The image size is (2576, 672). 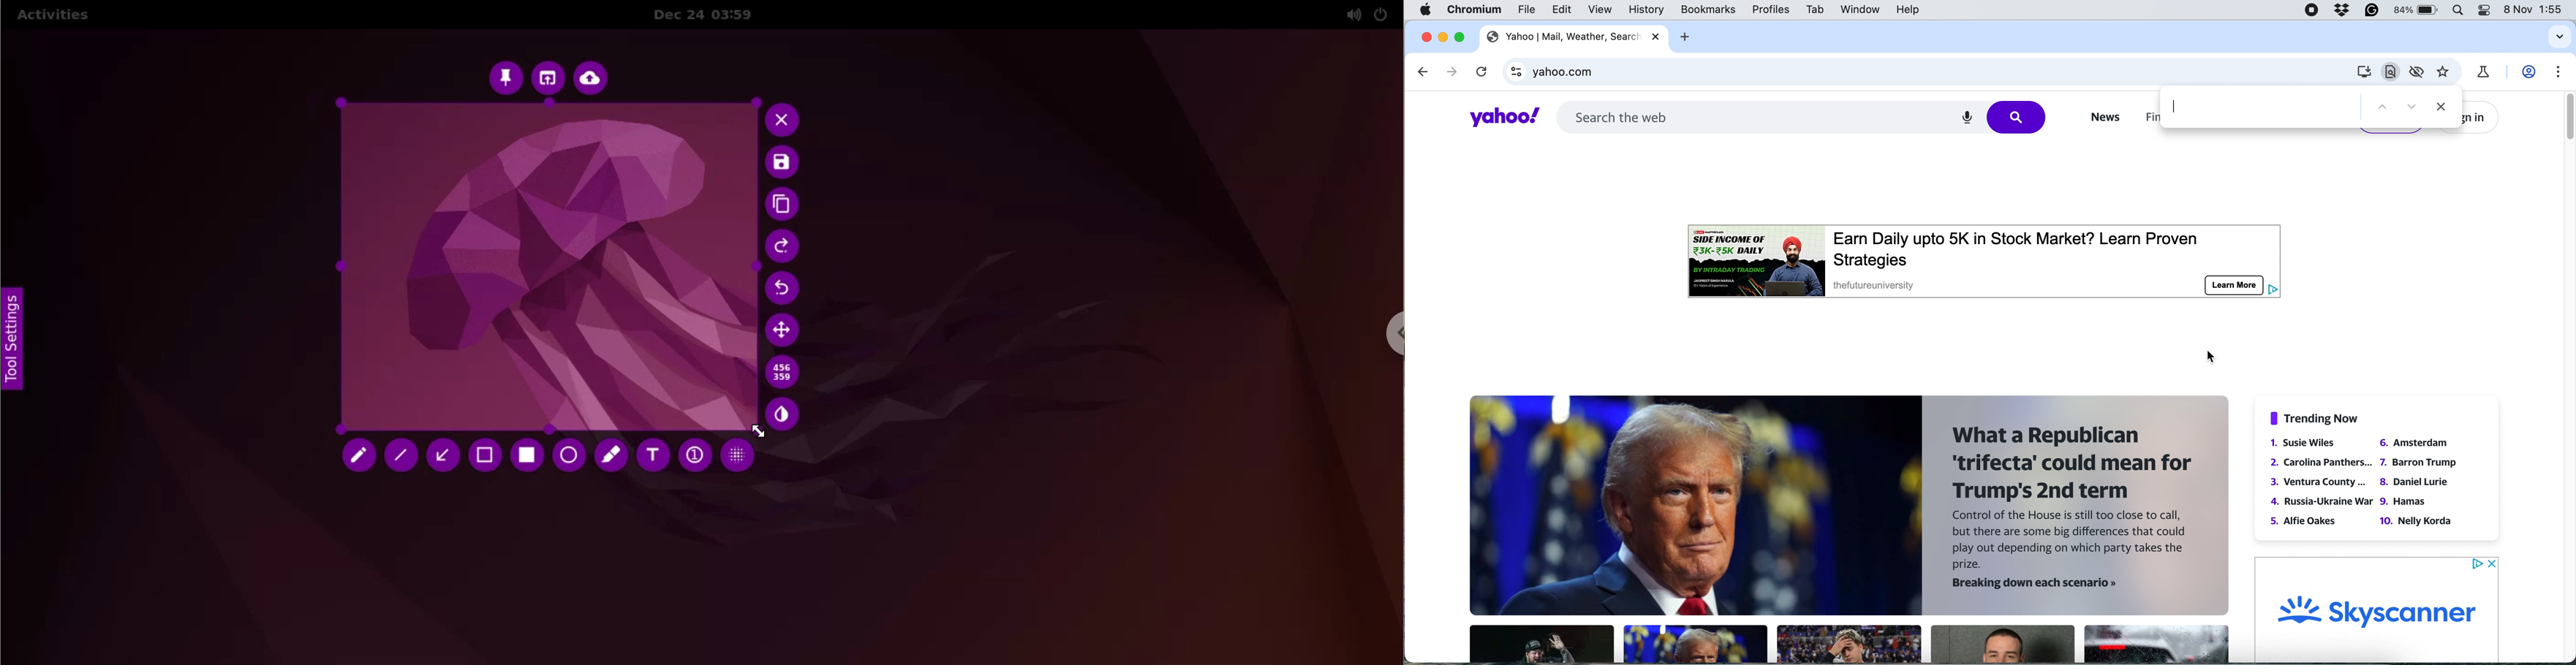 I want to click on Nelly, so click(x=2417, y=520).